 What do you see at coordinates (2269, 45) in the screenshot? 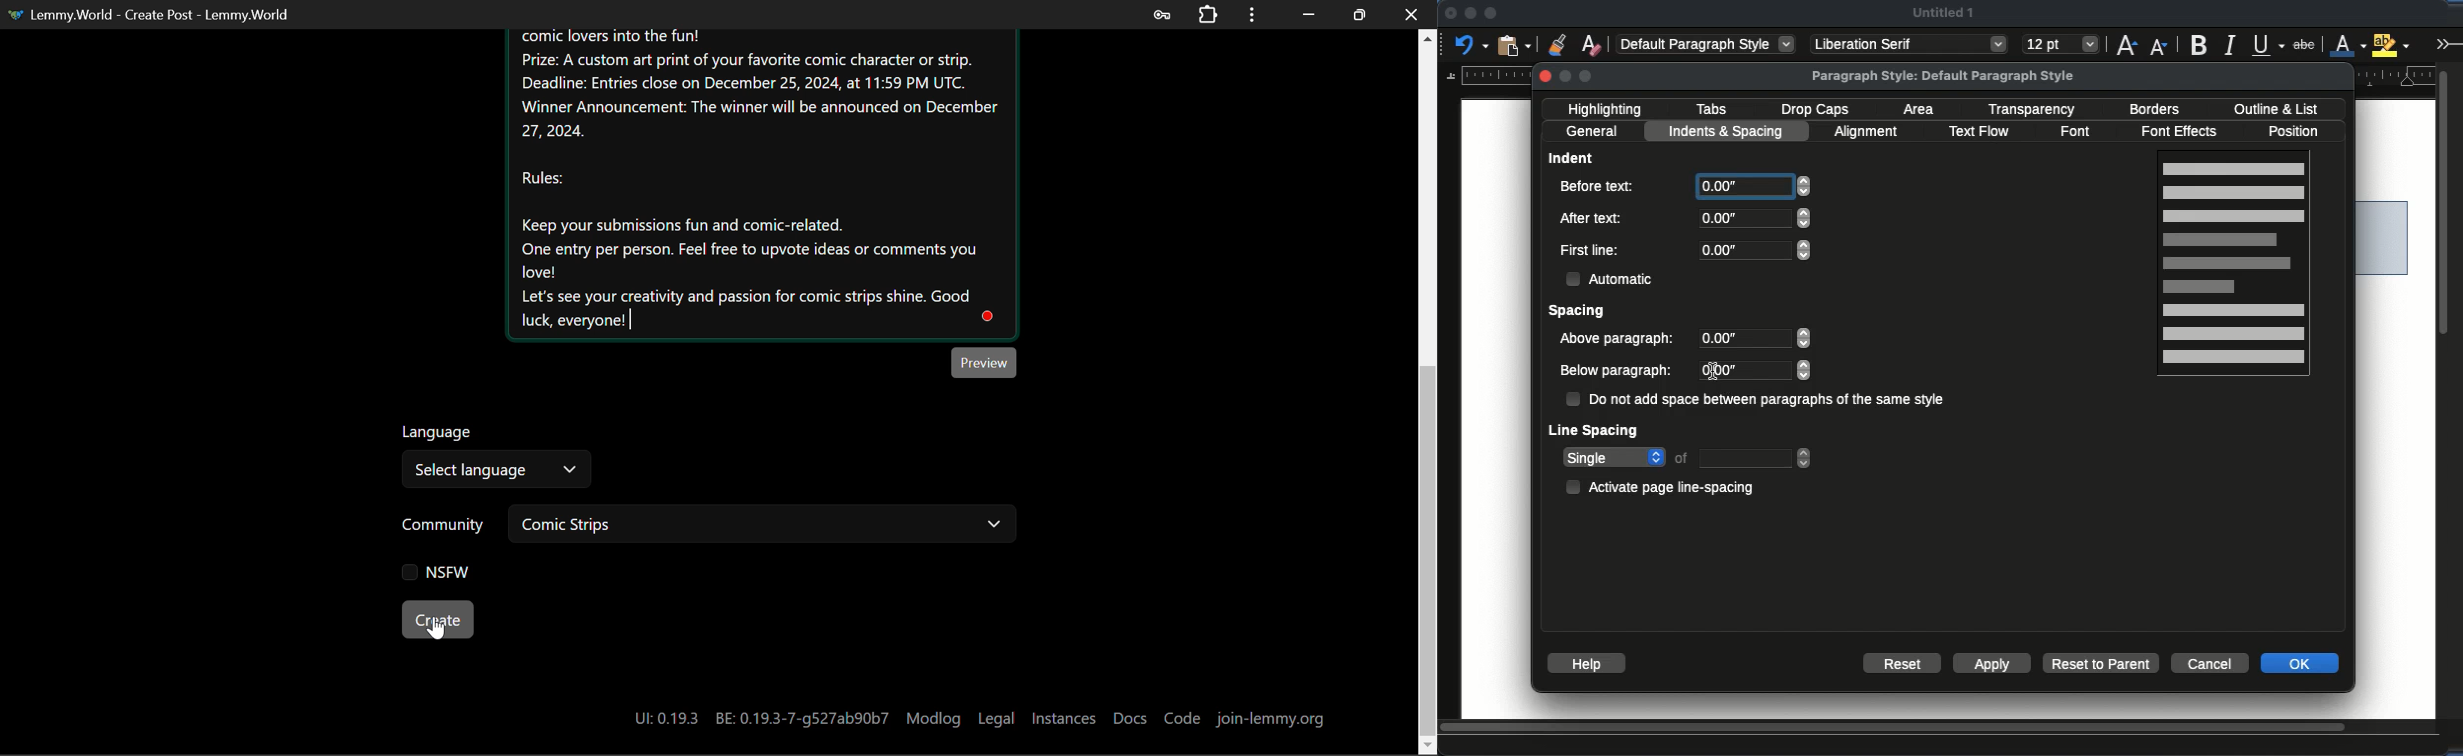
I see `underline ` at bounding box center [2269, 45].